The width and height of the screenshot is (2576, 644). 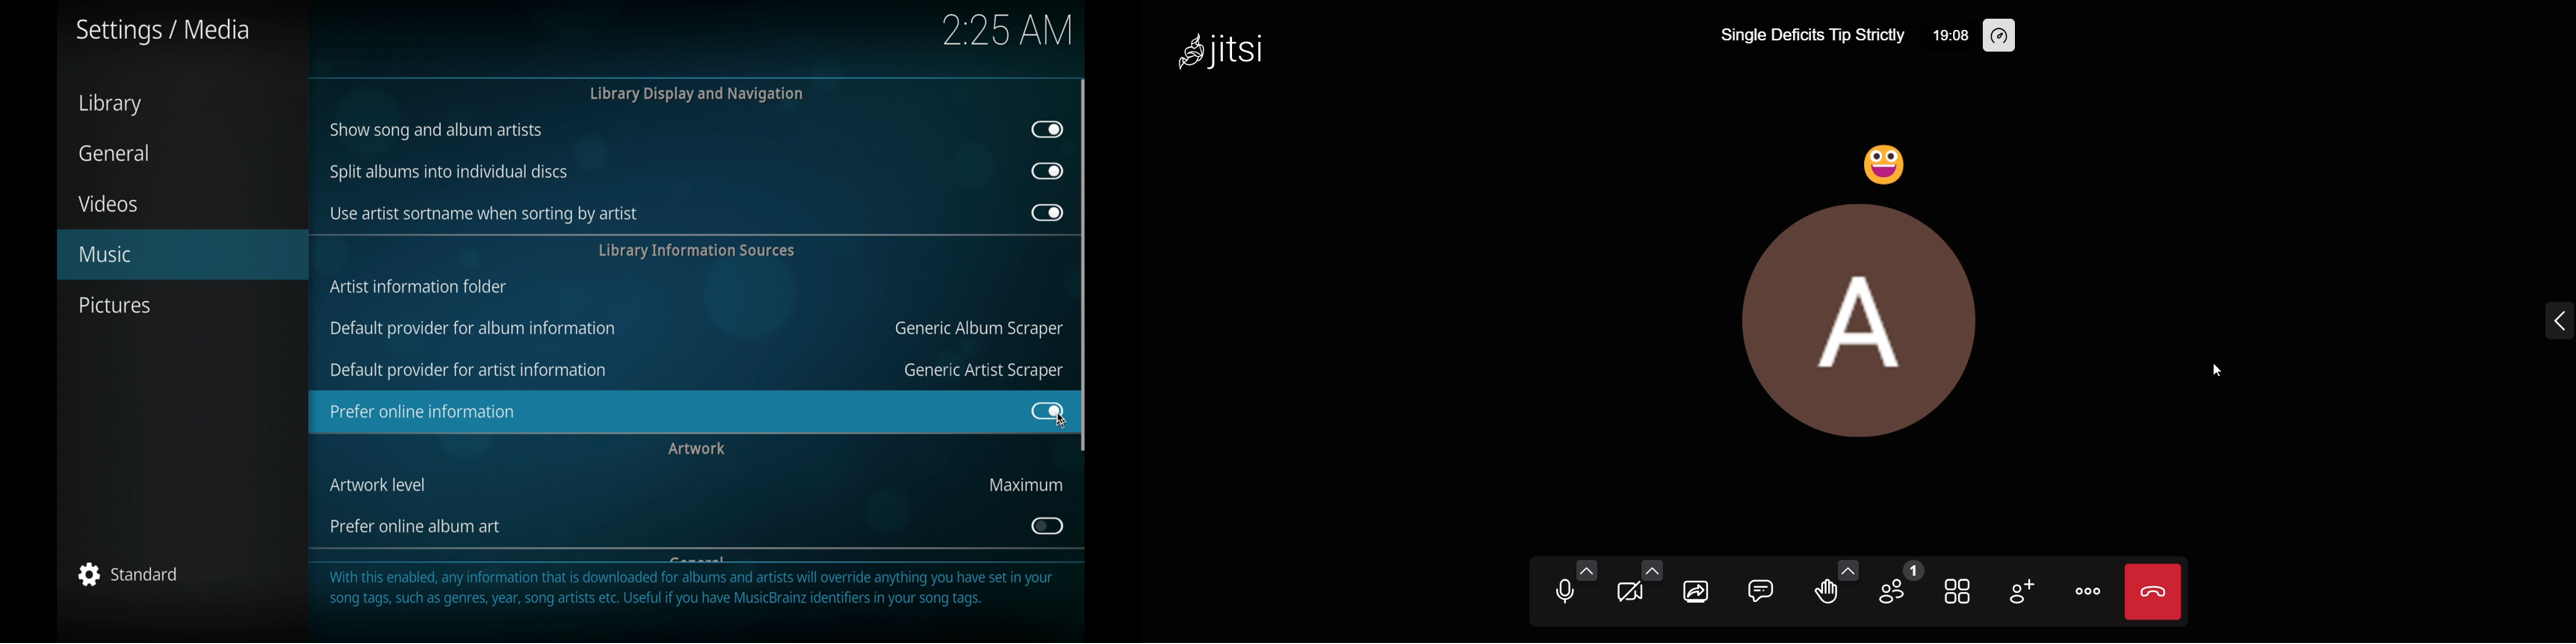 I want to click on cursor, so click(x=1063, y=422).